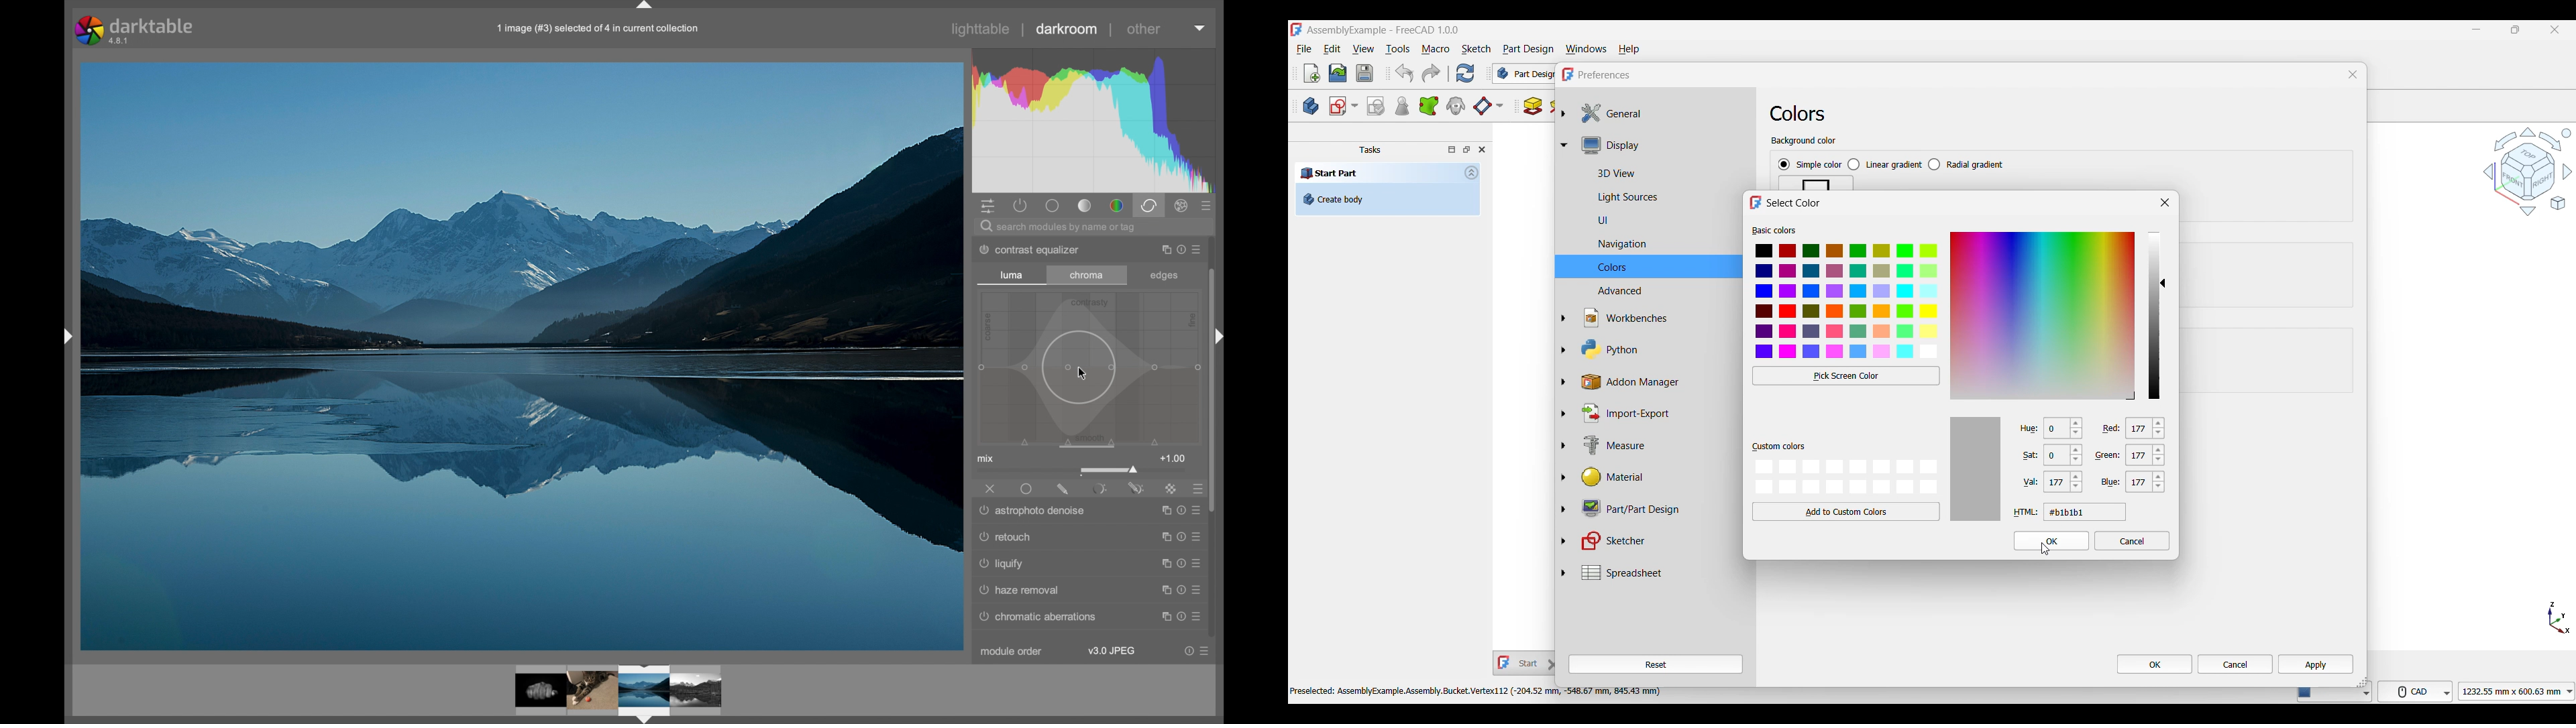 The width and height of the screenshot is (2576, 728). I want to click on parametric mask, so click(1099, 489).